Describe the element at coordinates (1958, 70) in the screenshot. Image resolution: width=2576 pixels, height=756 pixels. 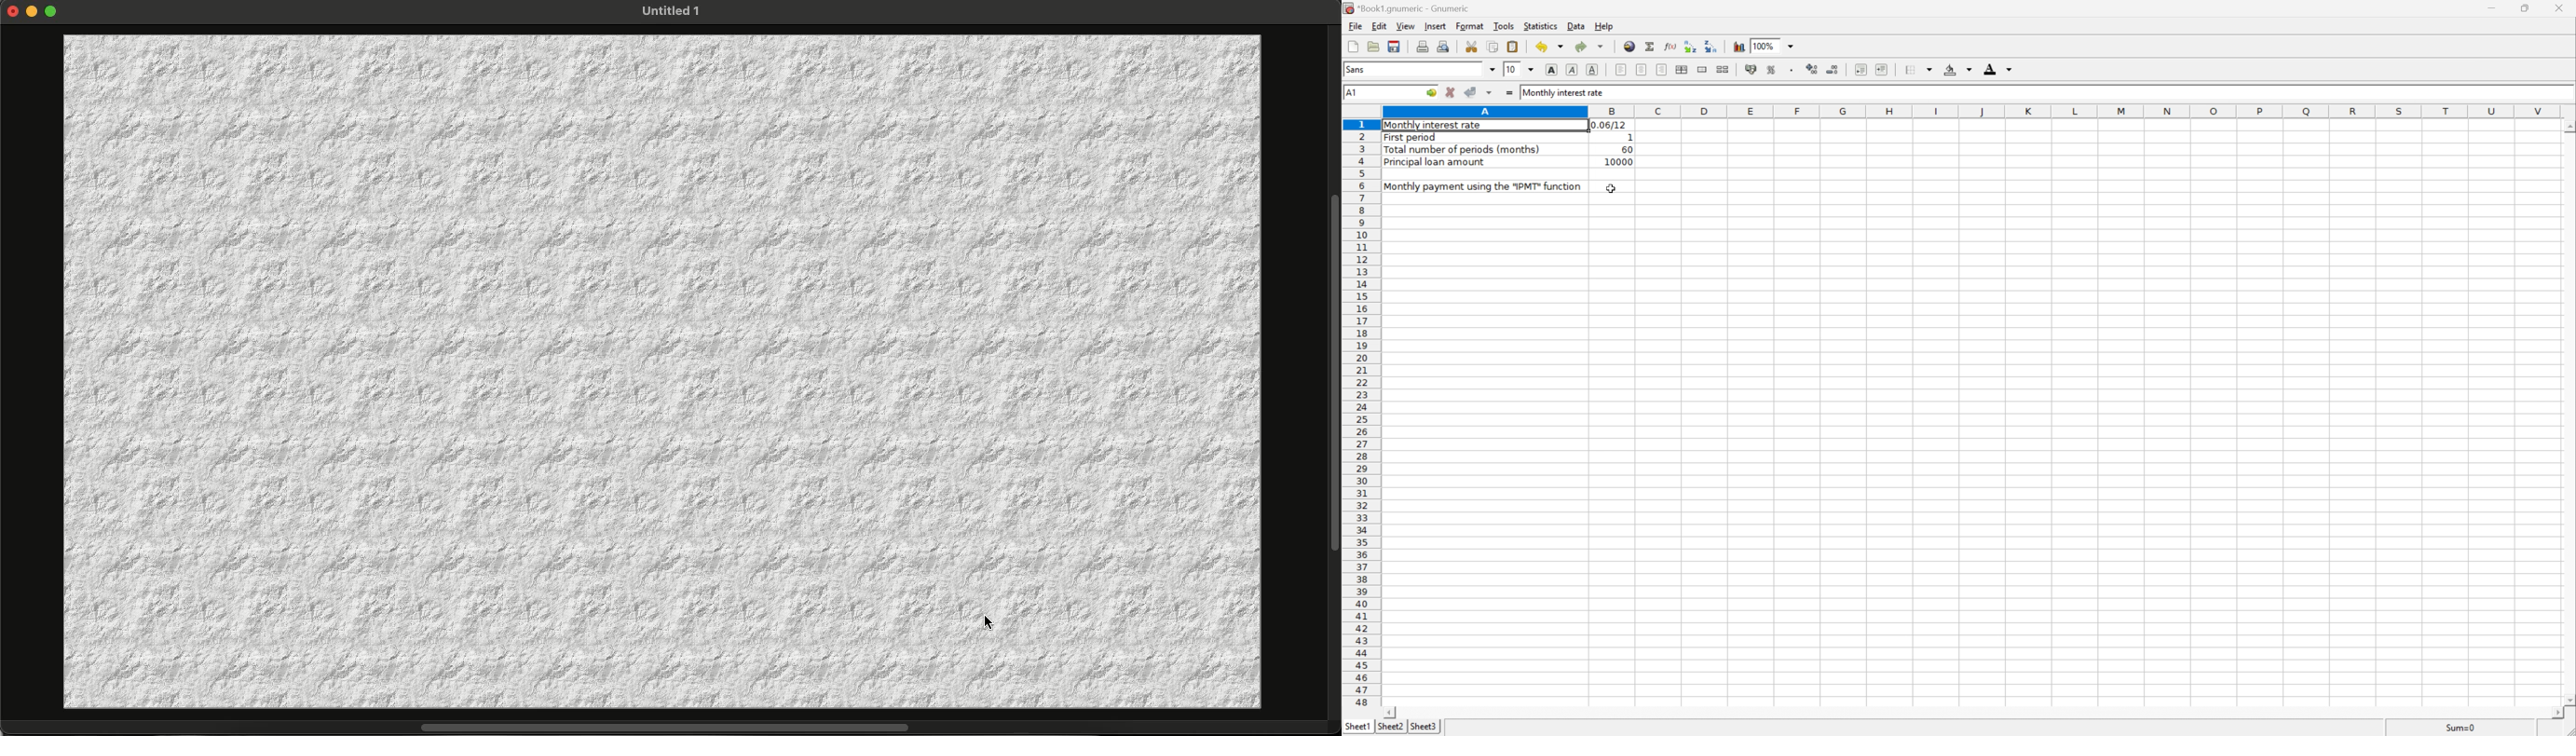
I see `Background` at that location.